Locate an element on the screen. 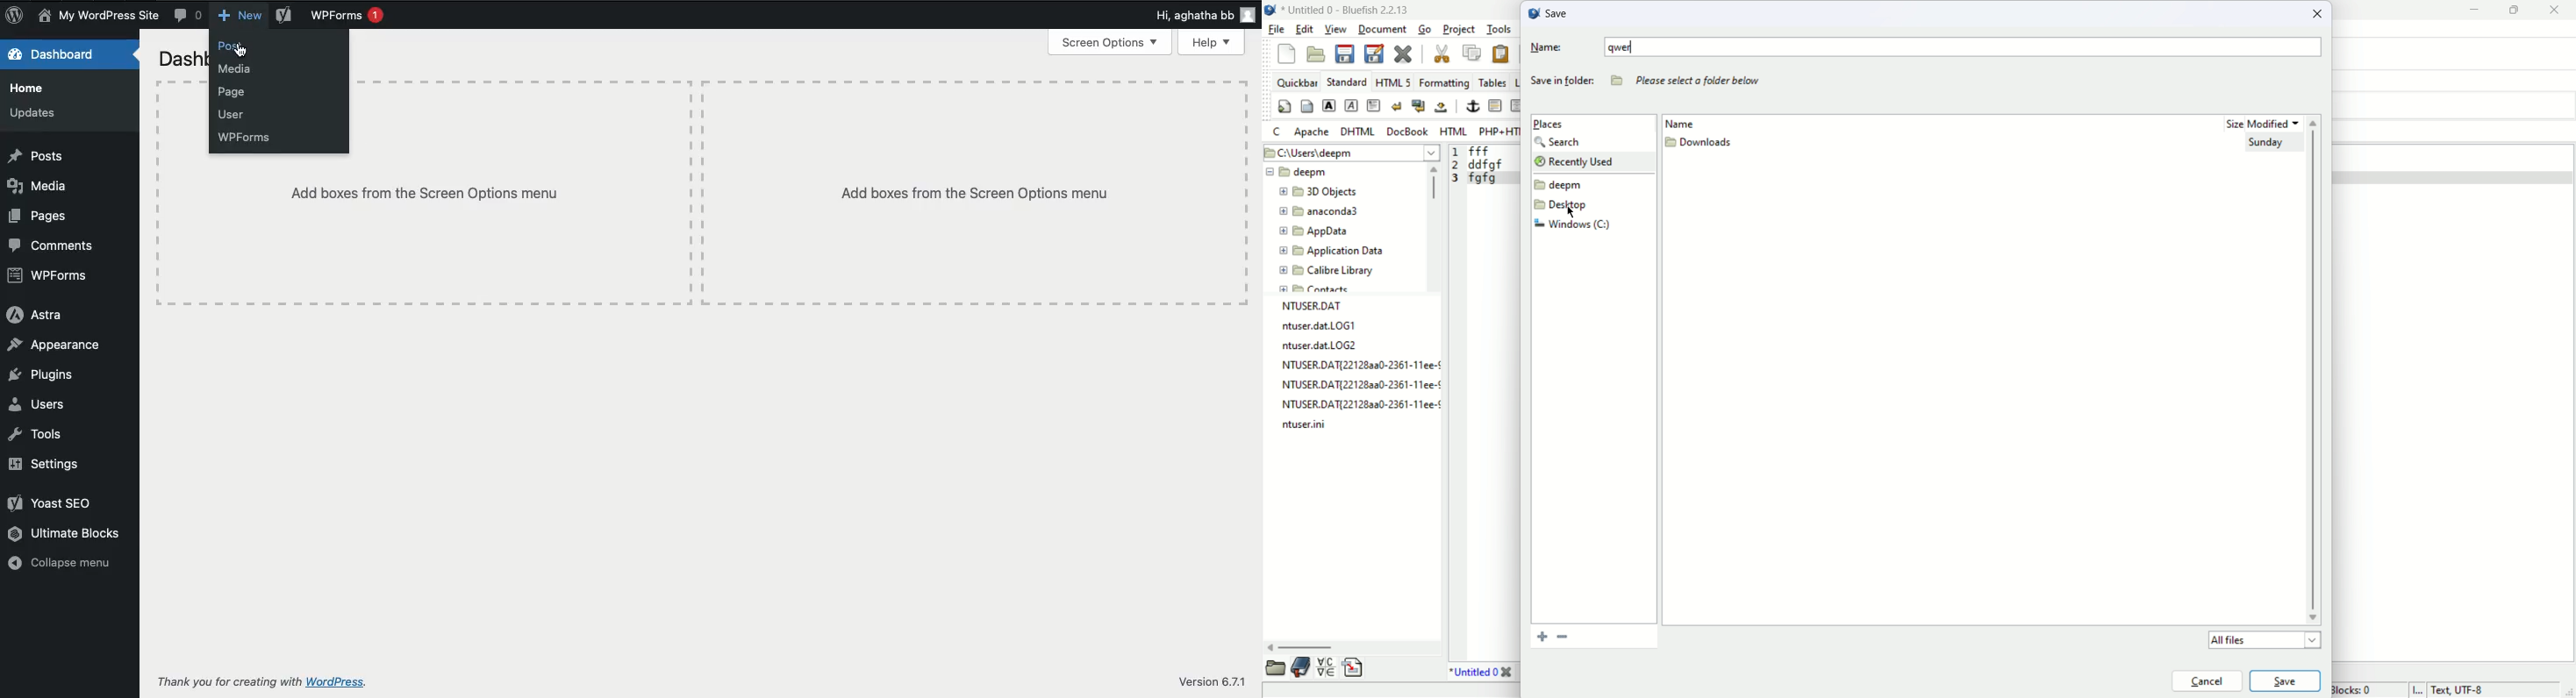  minimize is located at coordinates (2472, 10).